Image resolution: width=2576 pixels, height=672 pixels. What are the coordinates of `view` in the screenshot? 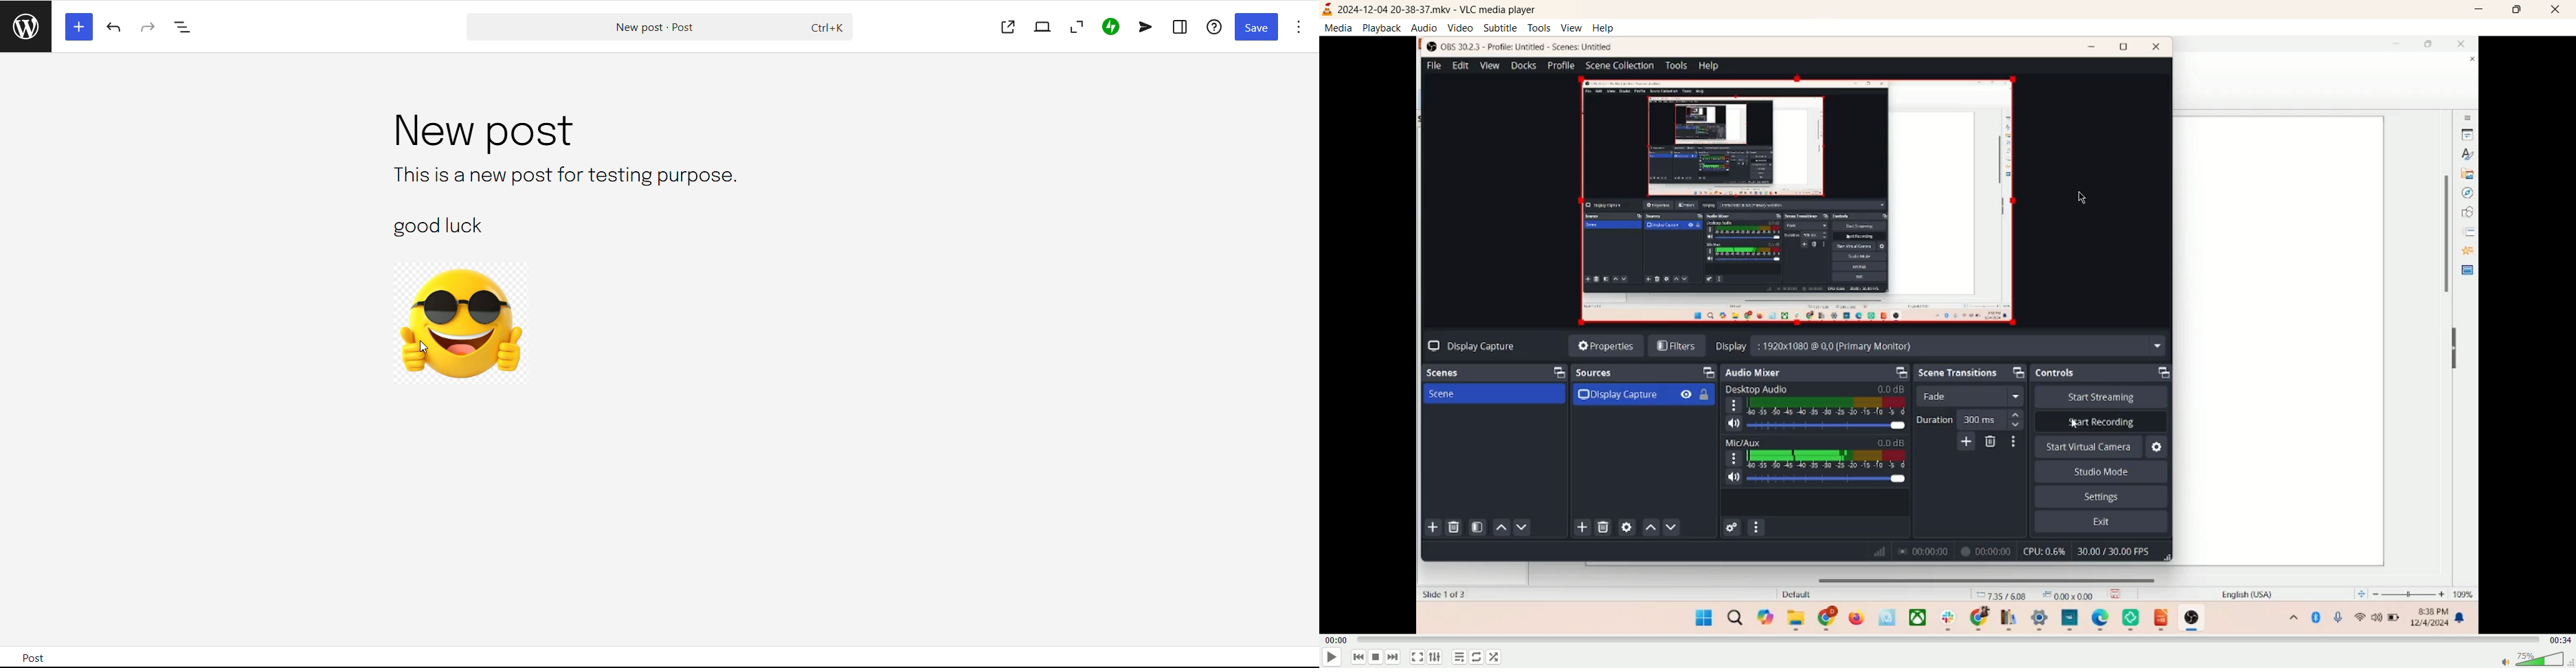 It's located at (1571, 28).